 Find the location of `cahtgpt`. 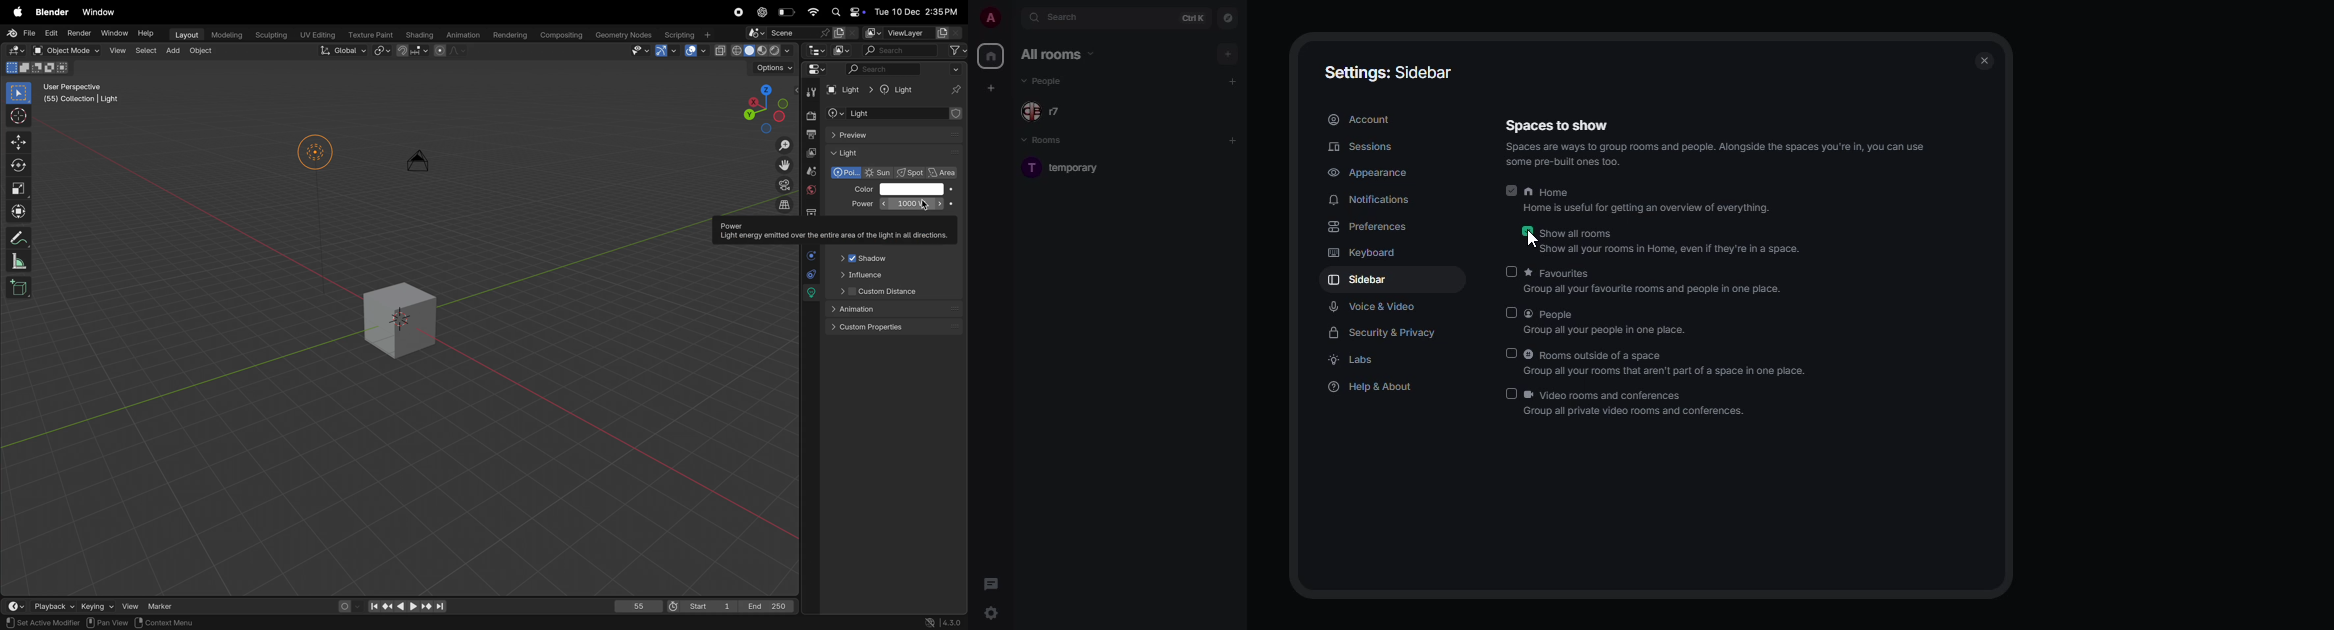

cahtgpt is located at coordinates (762, 12).